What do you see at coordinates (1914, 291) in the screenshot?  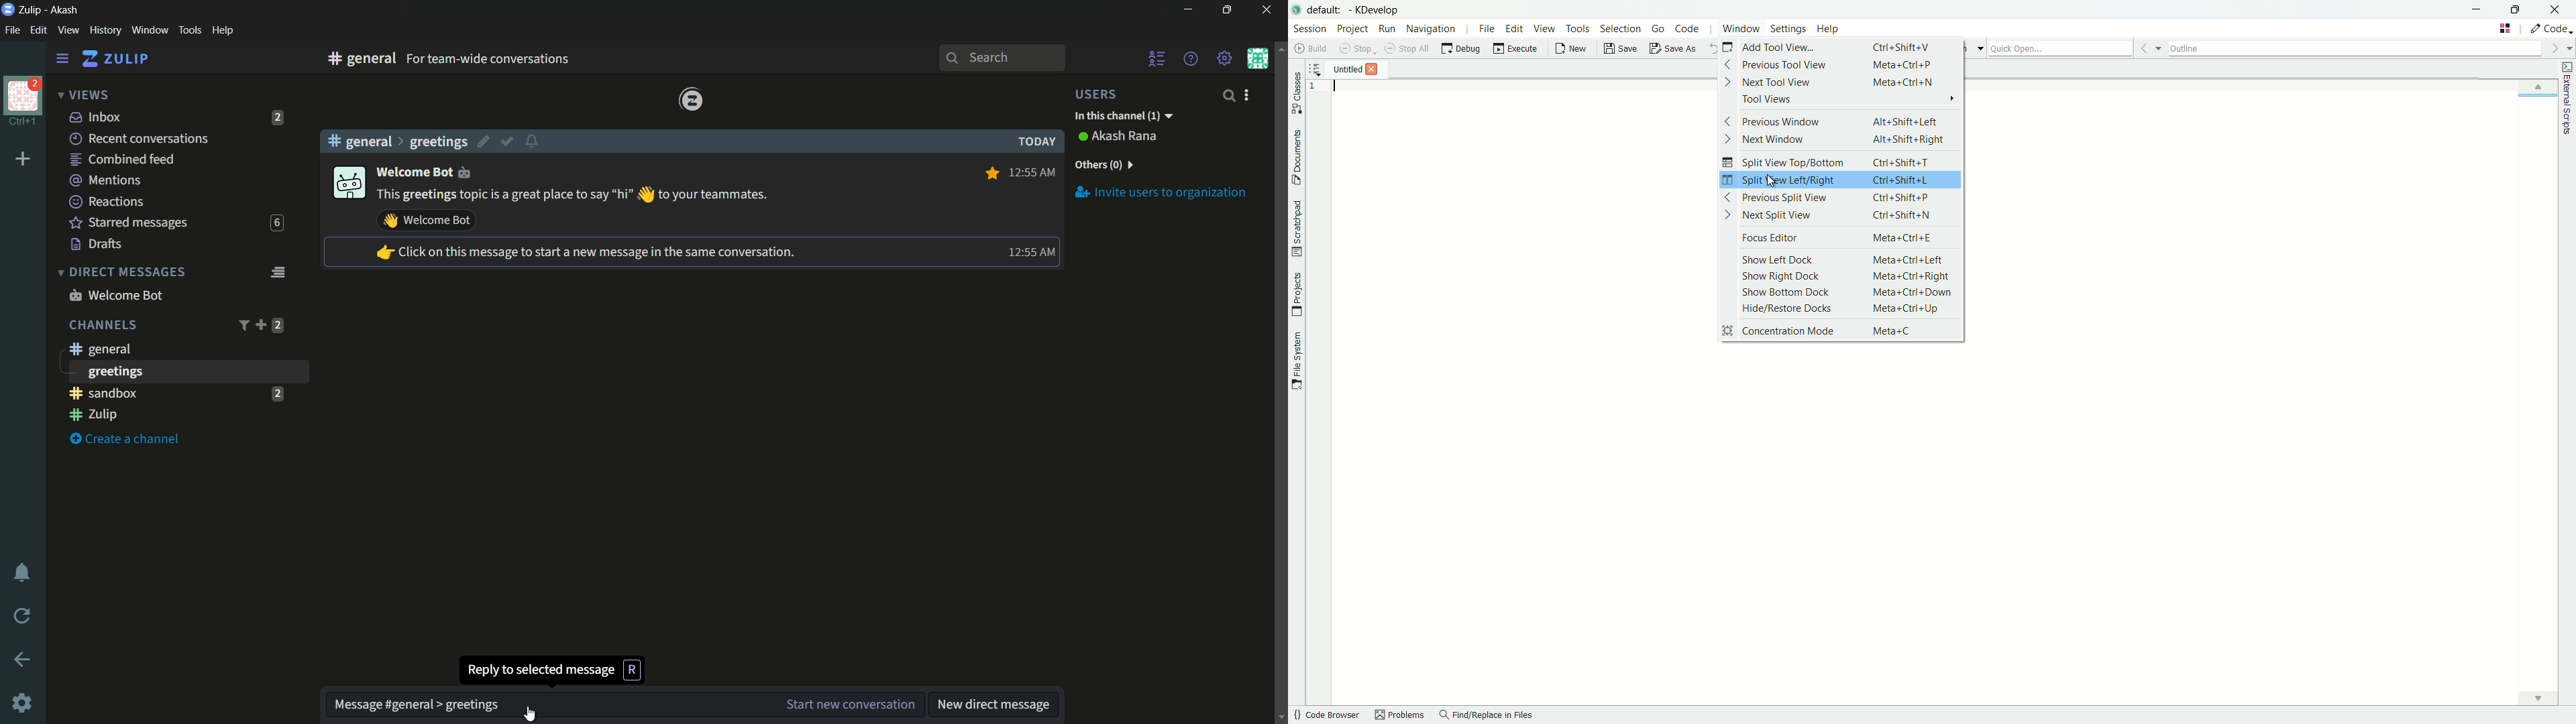 I see `Meta +Ctrl+ Down` at bounding box center [1914, 291].